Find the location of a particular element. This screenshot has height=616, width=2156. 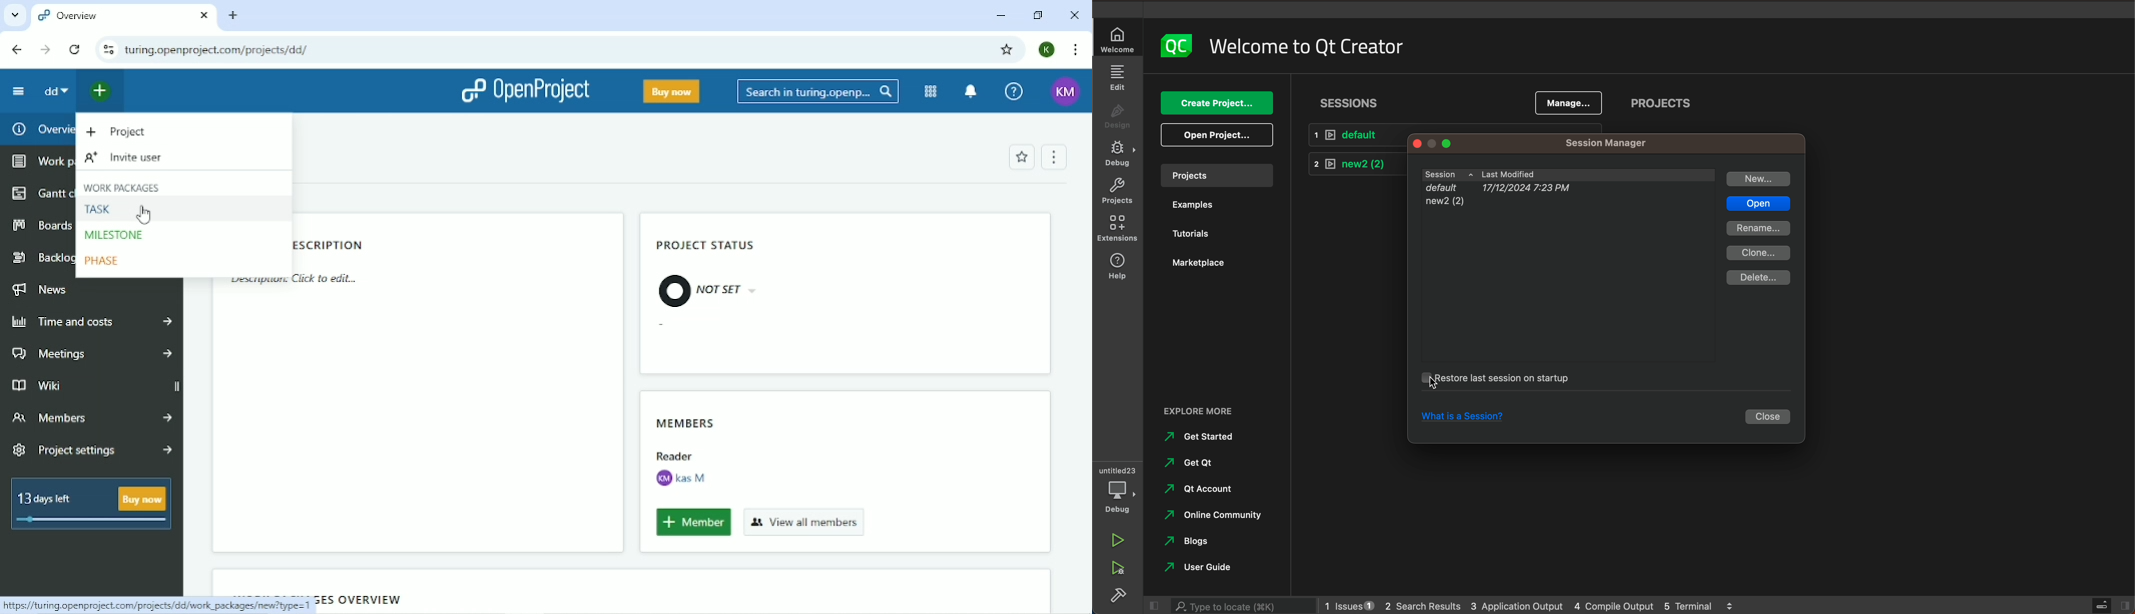

search is located at coordinates (1240, 606).